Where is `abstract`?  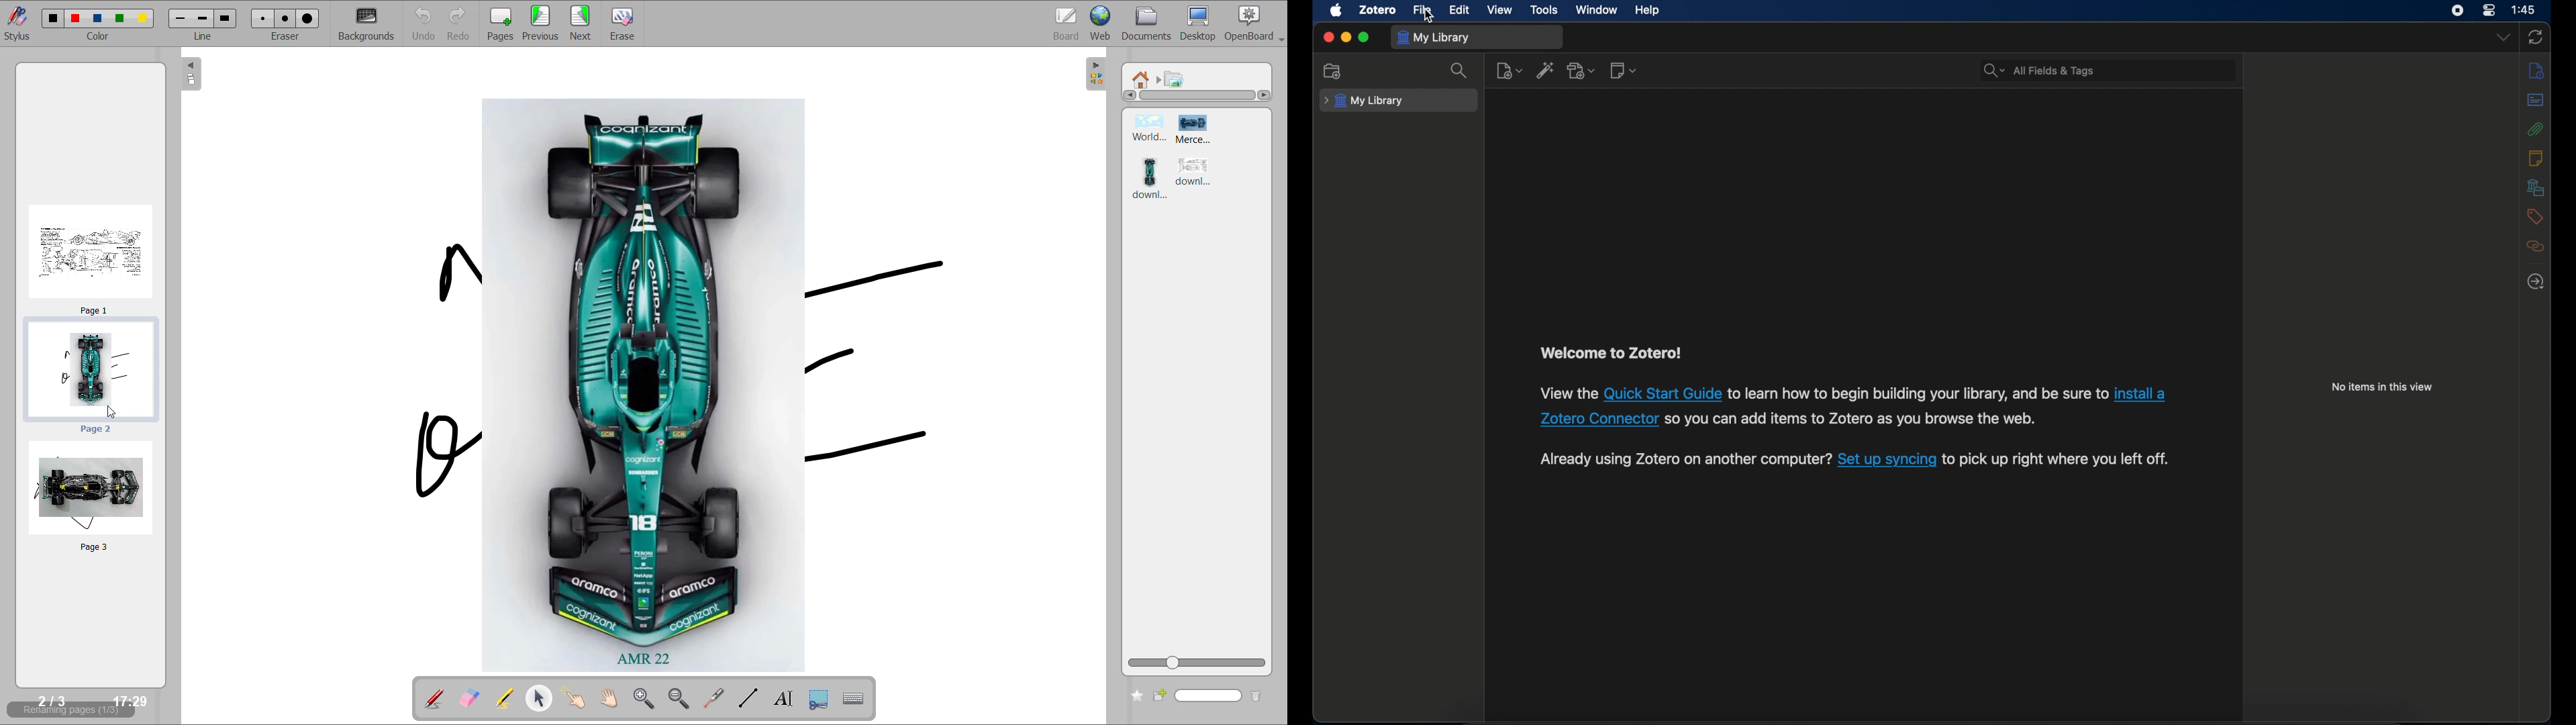 abstract is located at coordinates (2536, 100).